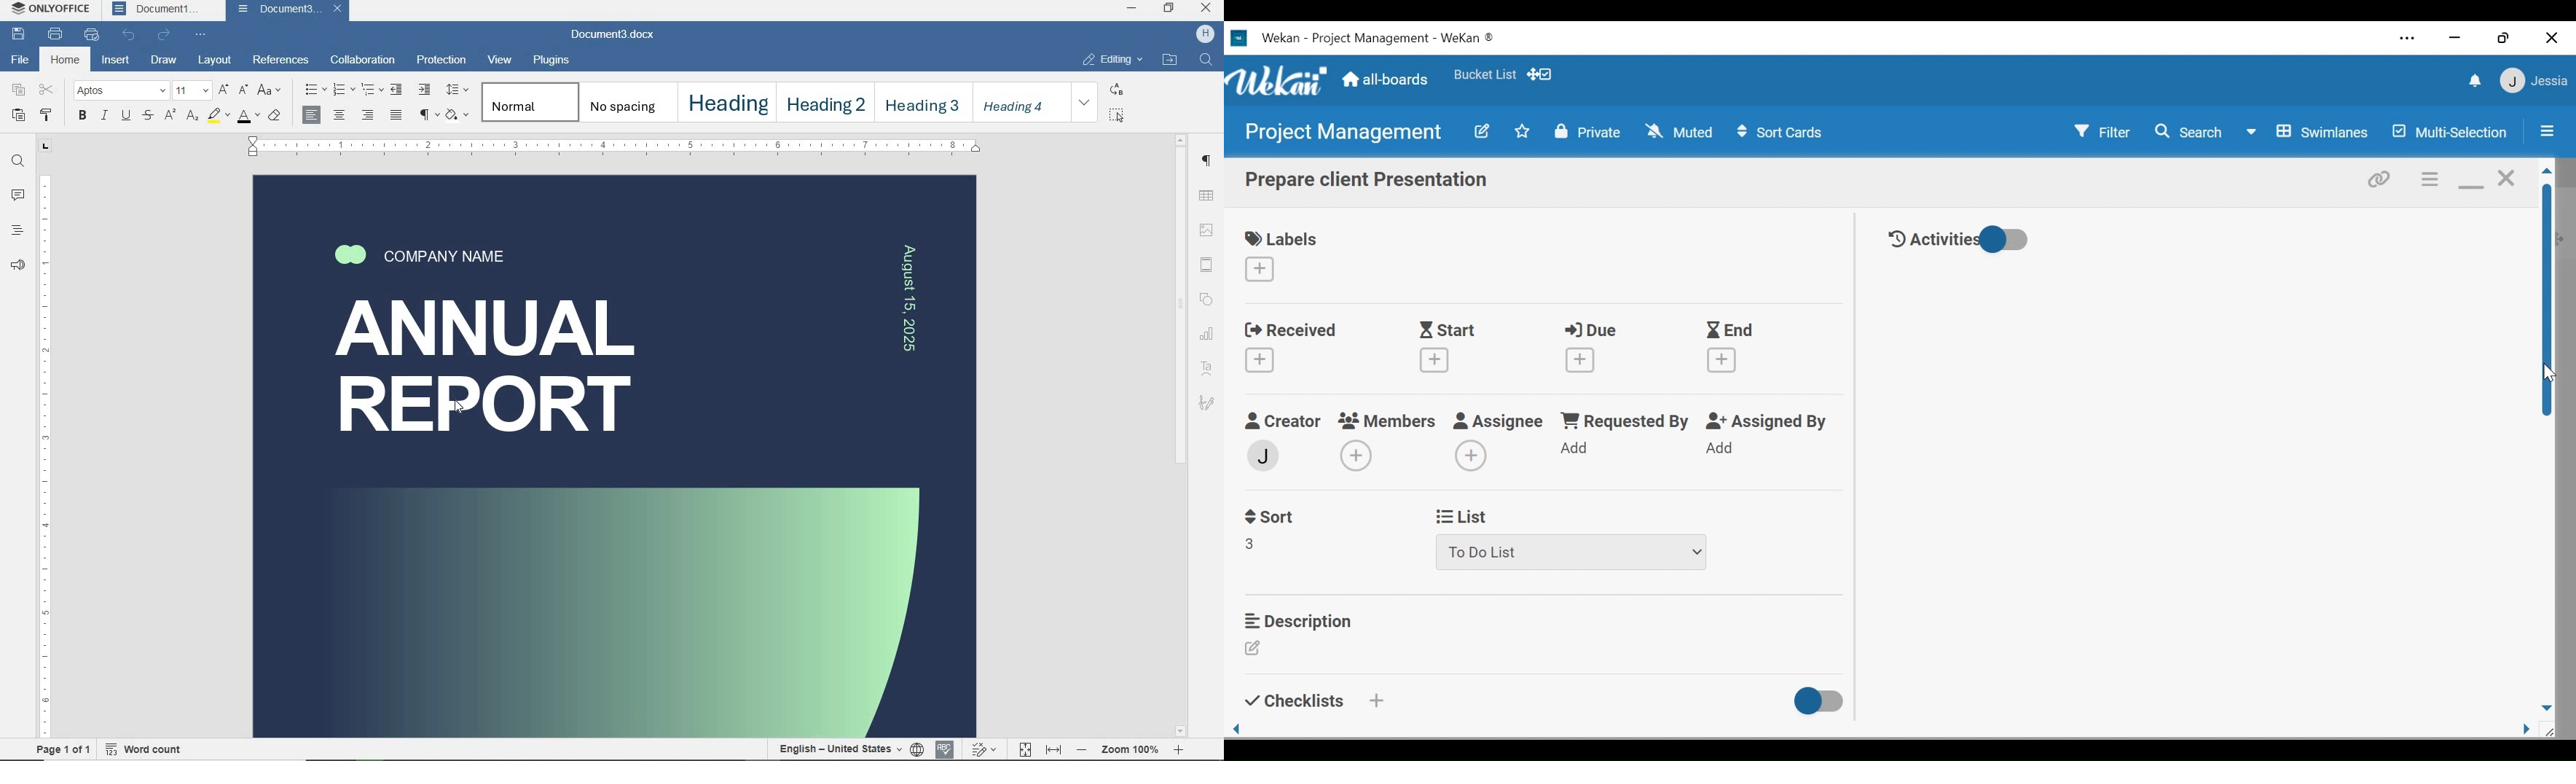  Describe the element at coordinates (625, 102) in the screenshot. I see `no spacing` at that location.